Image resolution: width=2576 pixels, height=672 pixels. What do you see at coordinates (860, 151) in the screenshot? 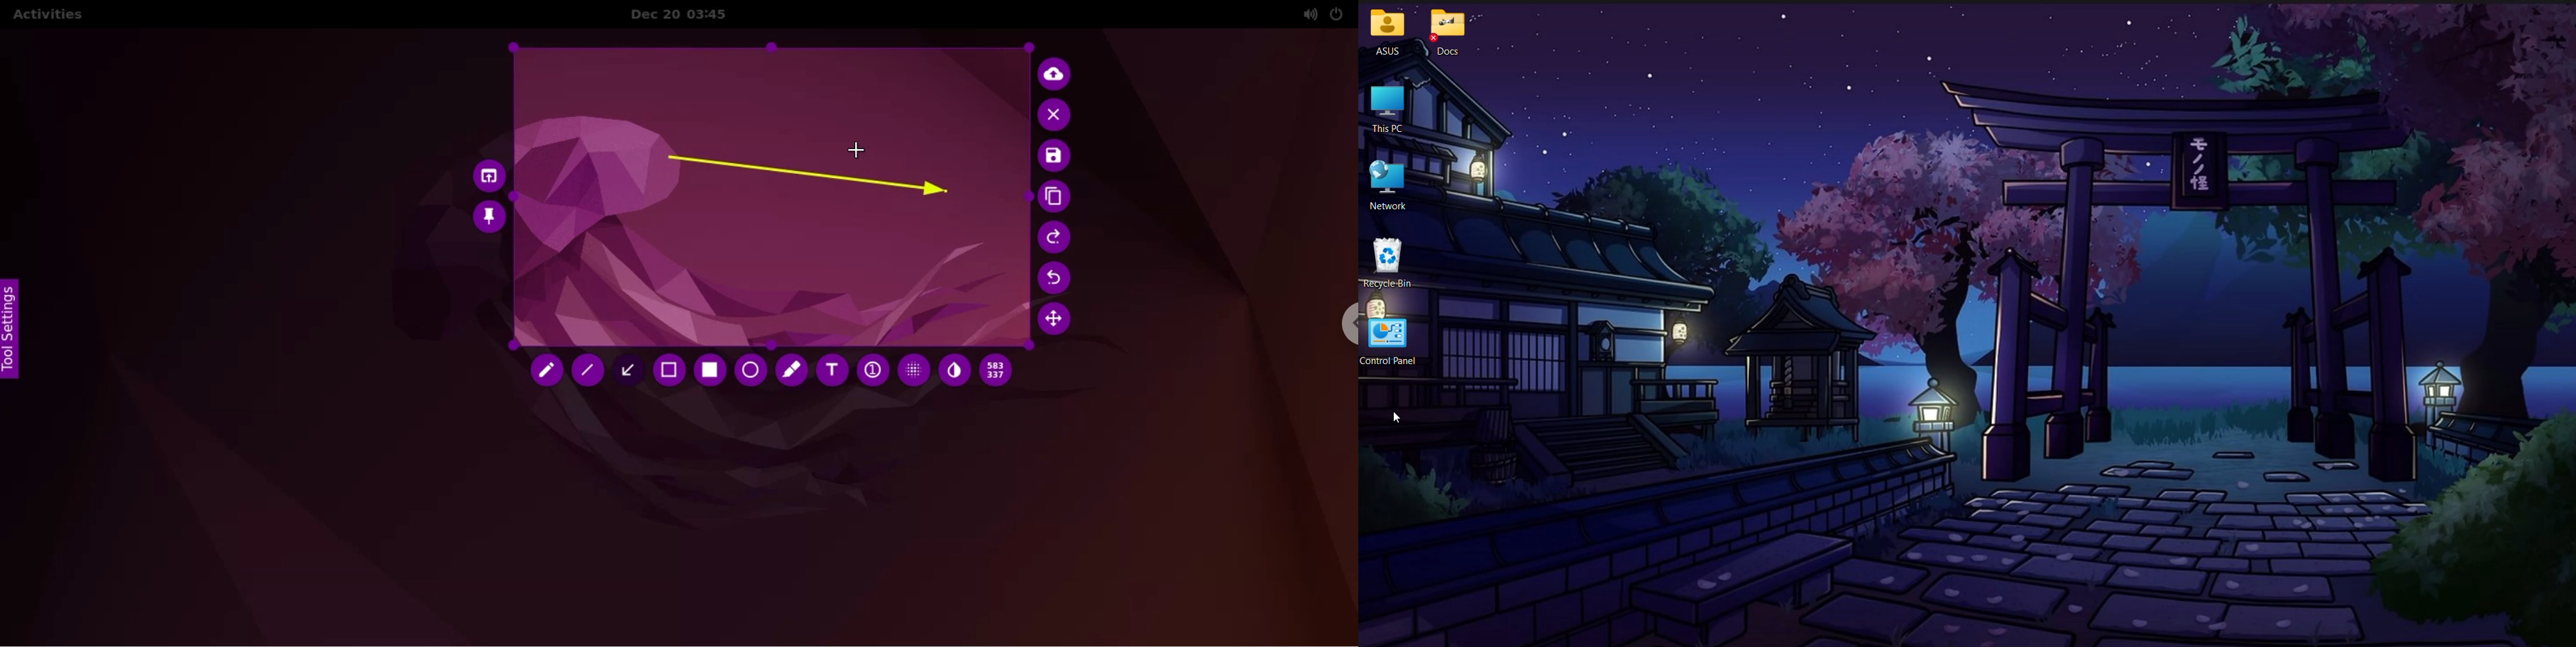
I see `cursor` at bounding box center [860, 151].